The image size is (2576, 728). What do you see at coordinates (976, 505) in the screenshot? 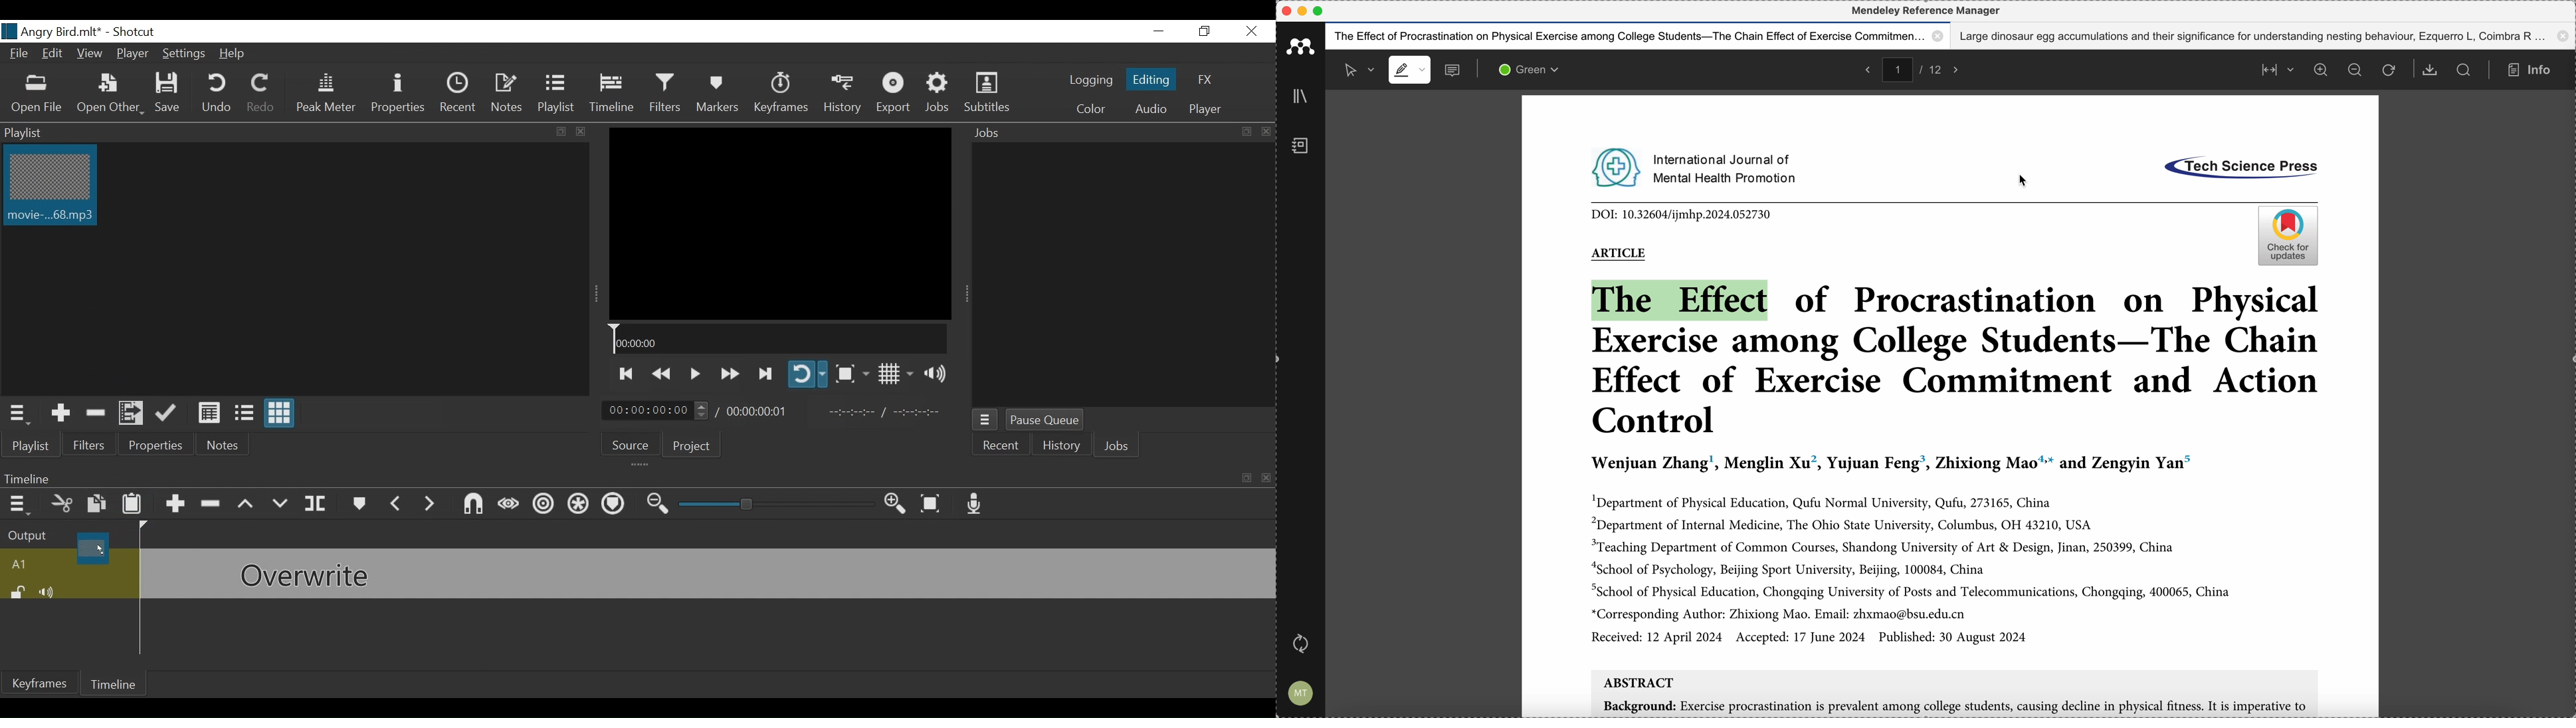
I see `Record audio` at bounding box center [976, 505].